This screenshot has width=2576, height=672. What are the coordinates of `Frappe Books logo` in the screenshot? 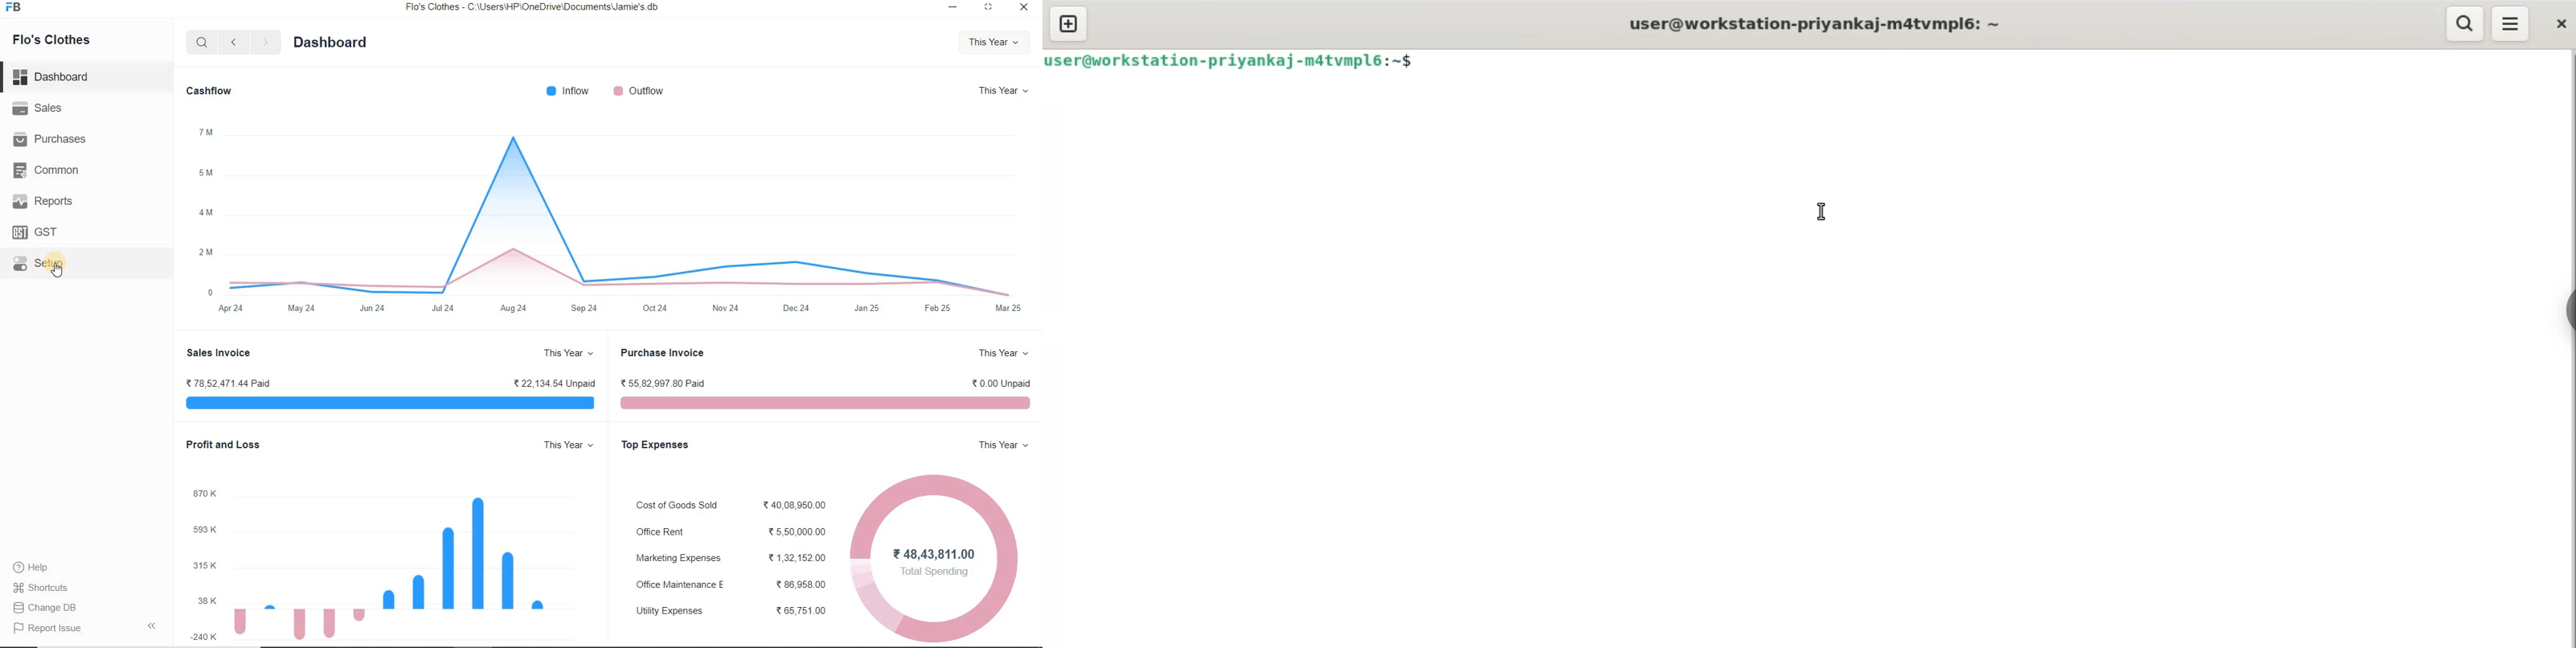 It's located at (16, 9).